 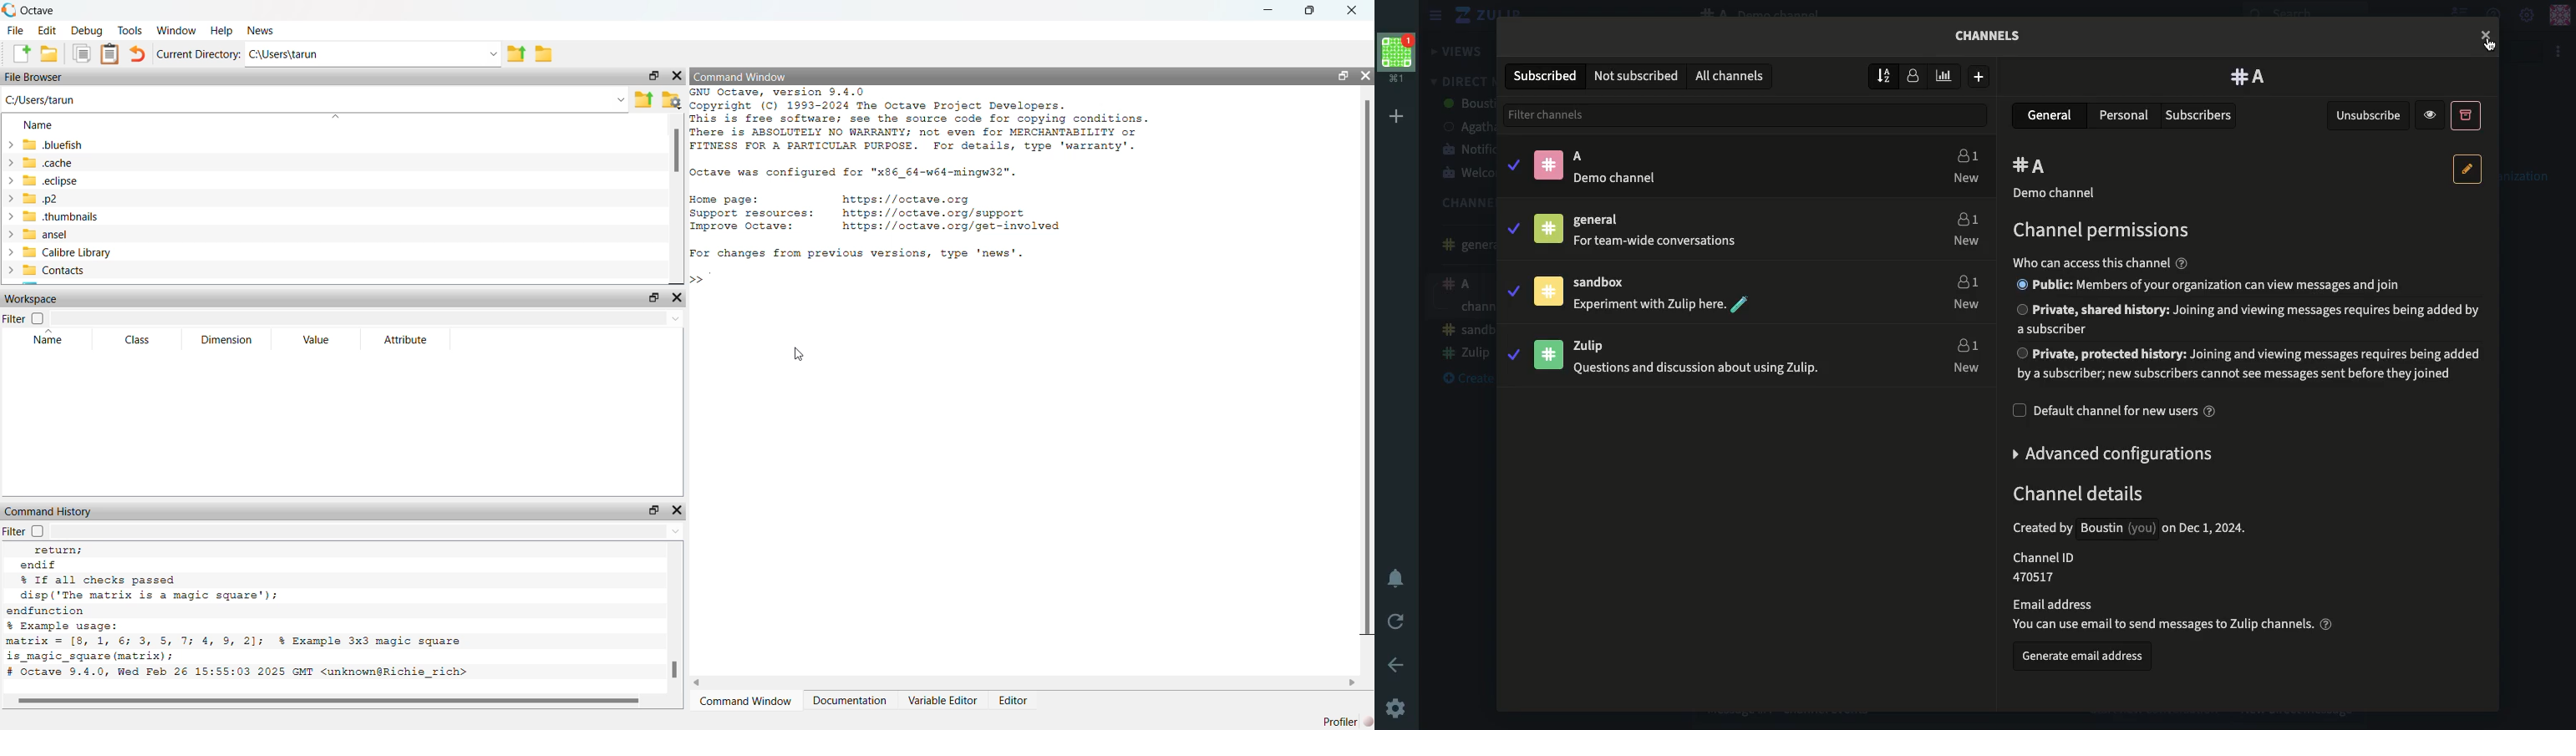 What do you see at coordinates (1462, 286) in the screenshot?
I see `A` at bounding box center [1462, 286].